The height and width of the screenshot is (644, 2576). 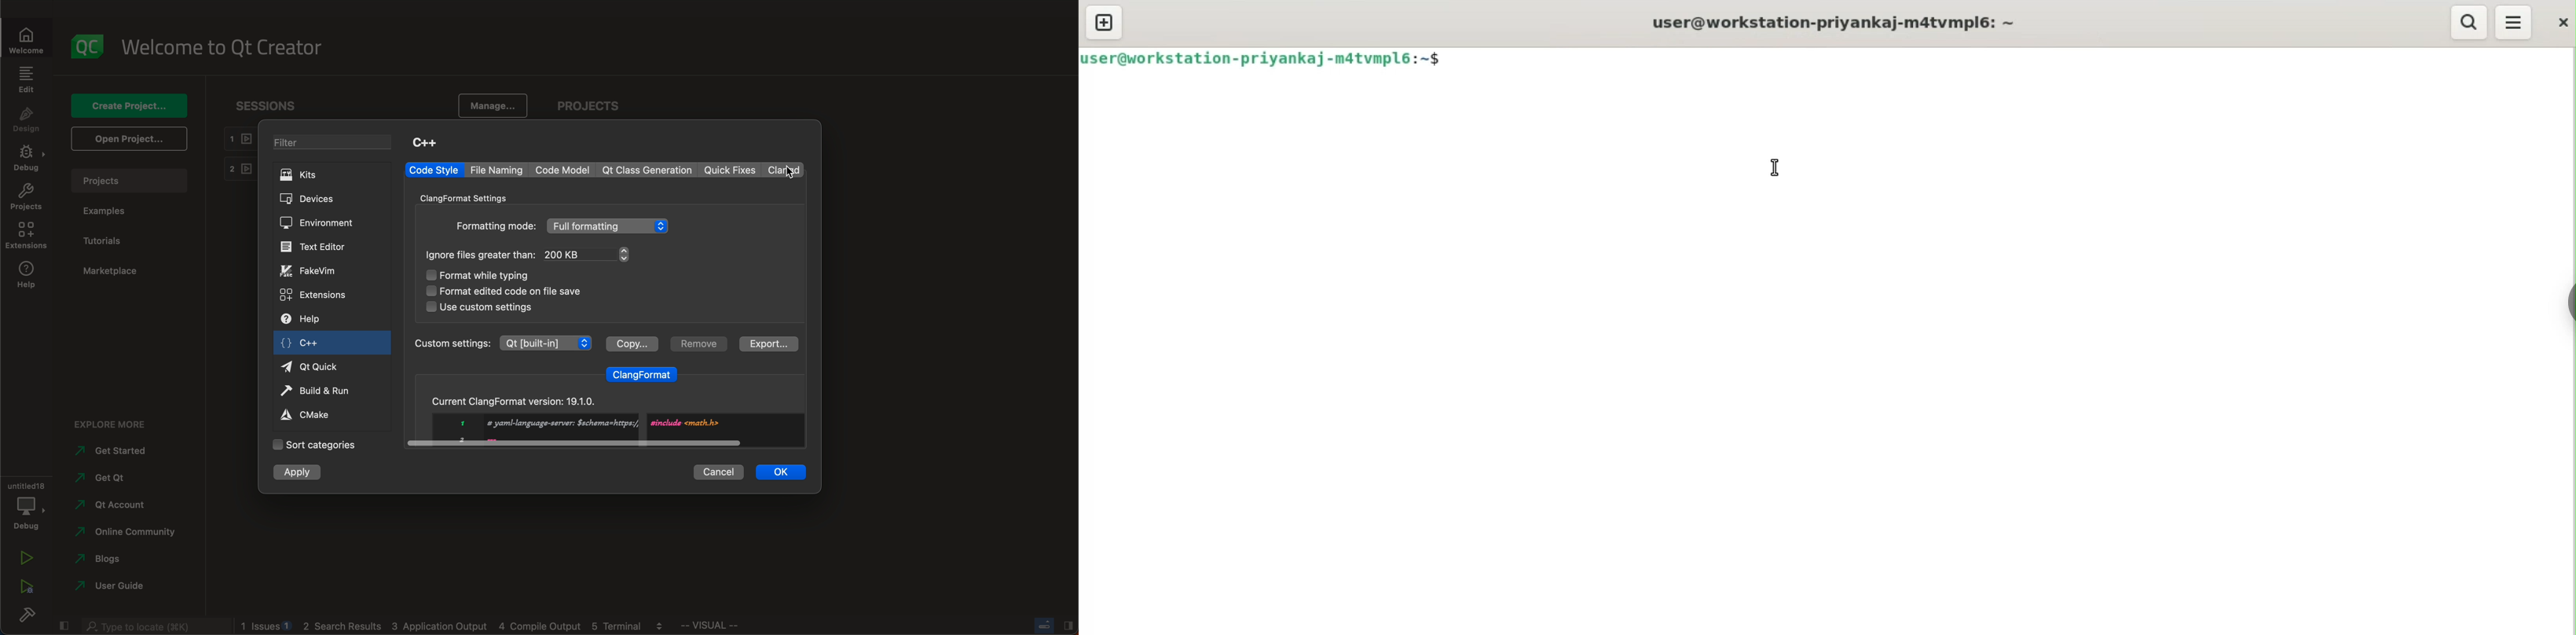 I want to click on account, so click(x=115, y=505).